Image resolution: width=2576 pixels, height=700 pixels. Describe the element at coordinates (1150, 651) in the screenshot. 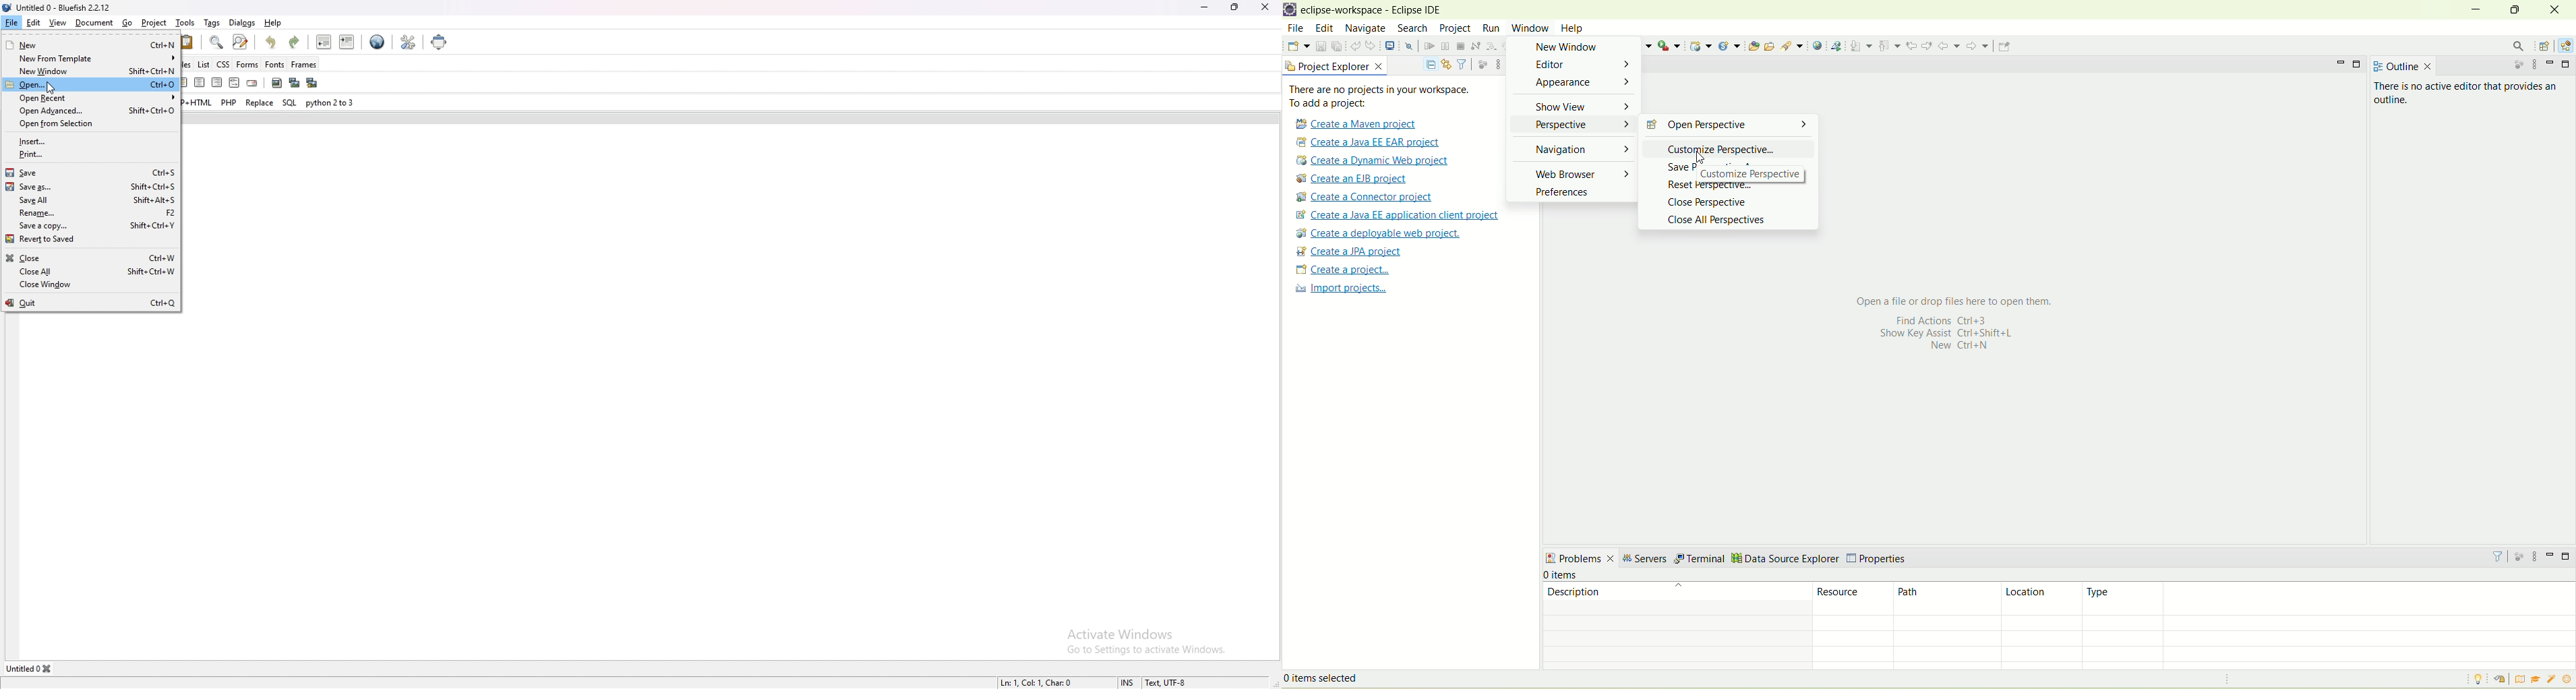

I see `Go to Settings to activate Windows.` at that location.